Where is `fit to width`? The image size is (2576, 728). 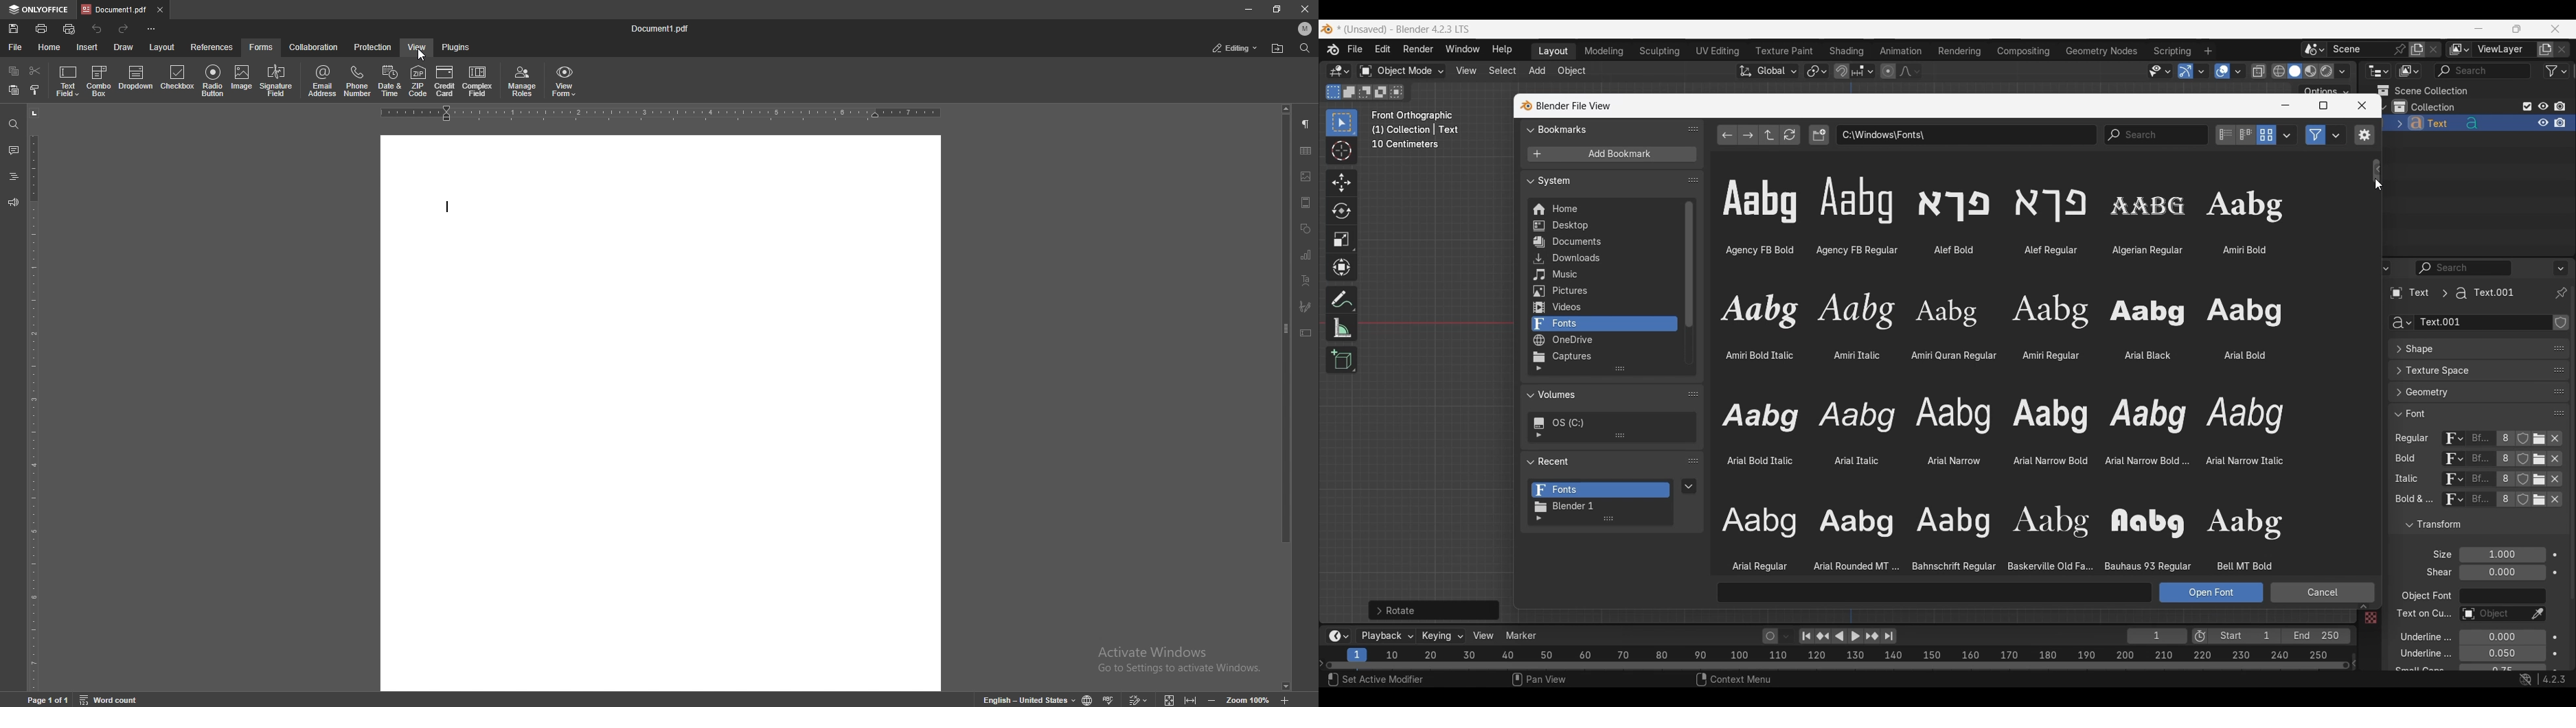 fit to width is located at coordinates (1190, 699).